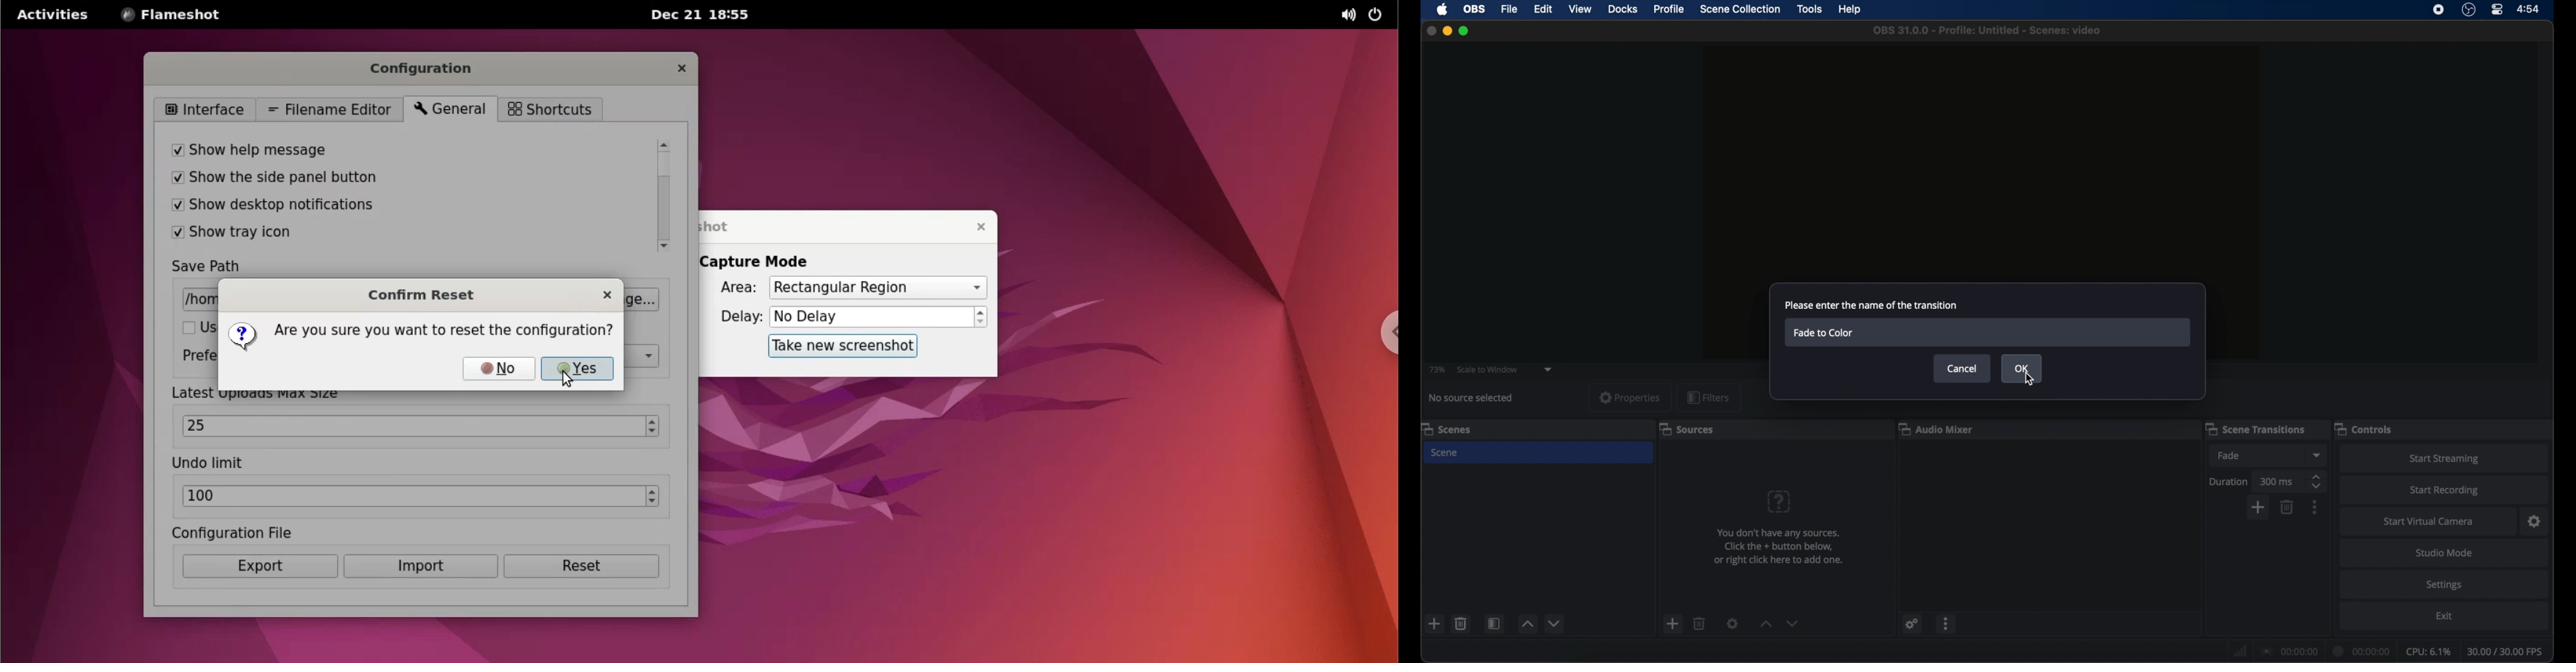 The height and width of the screenshot is (672, 2576). I want to click on more options, so click(2316, 507).